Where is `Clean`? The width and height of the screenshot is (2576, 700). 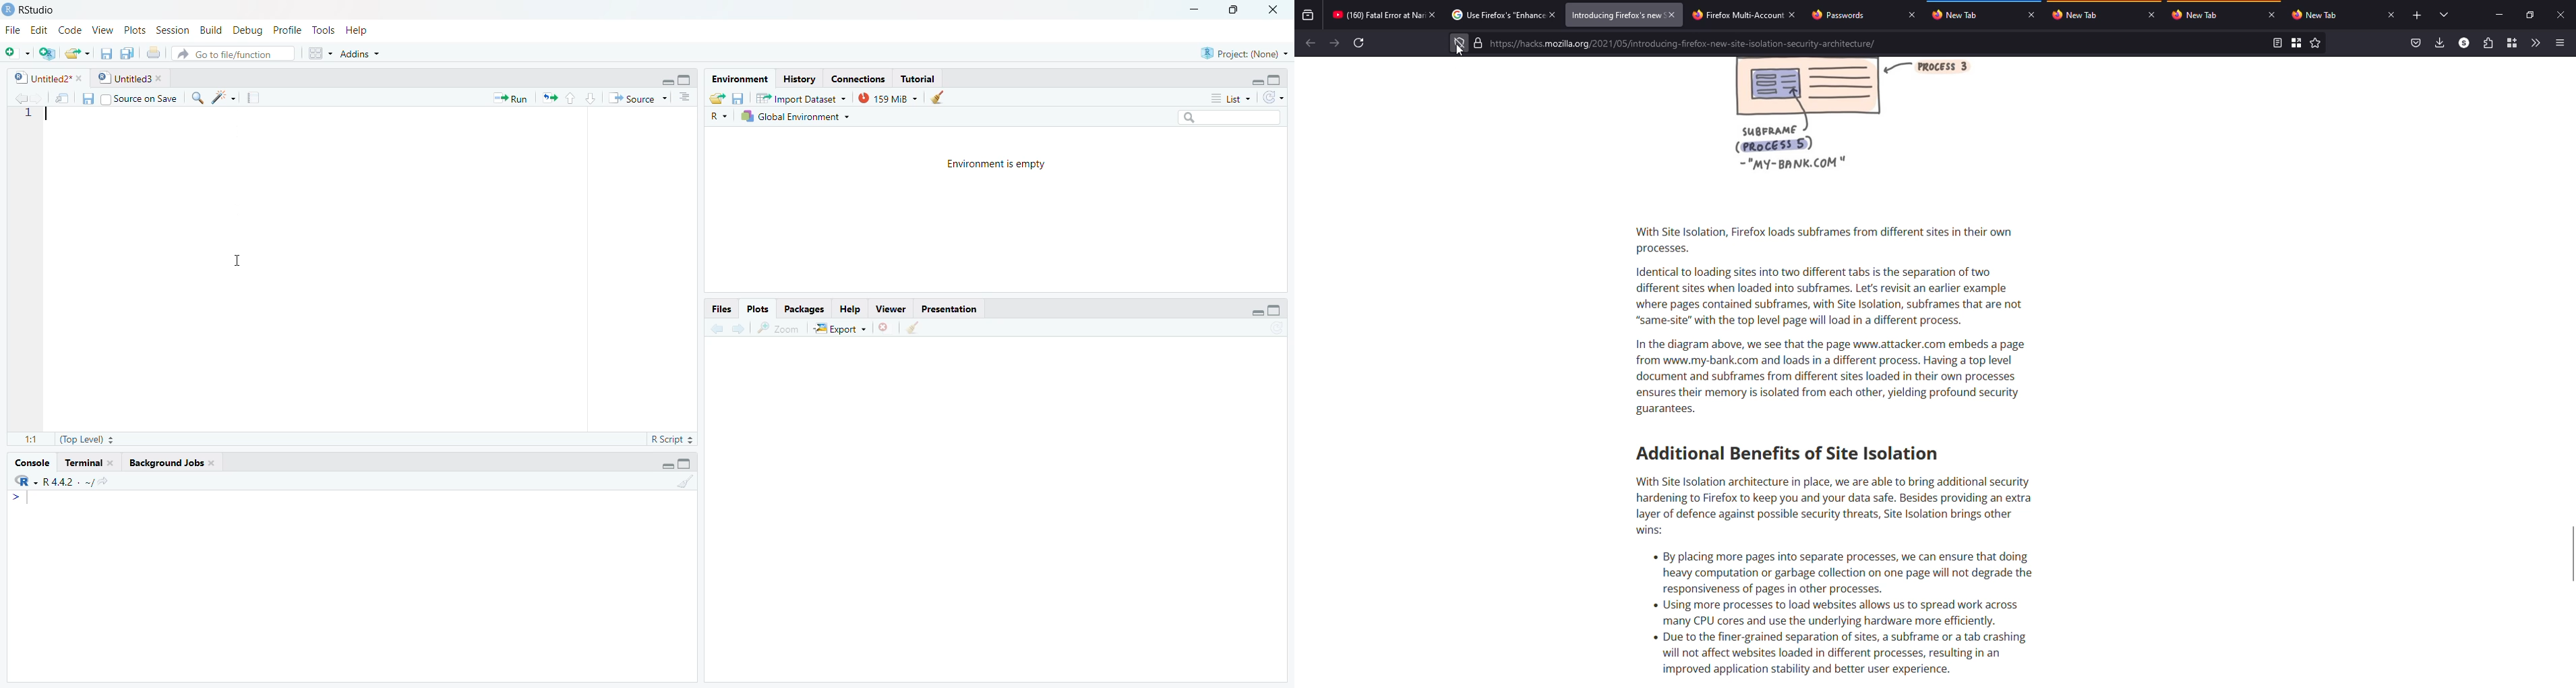
Clean is located at coordinates (911, 327).